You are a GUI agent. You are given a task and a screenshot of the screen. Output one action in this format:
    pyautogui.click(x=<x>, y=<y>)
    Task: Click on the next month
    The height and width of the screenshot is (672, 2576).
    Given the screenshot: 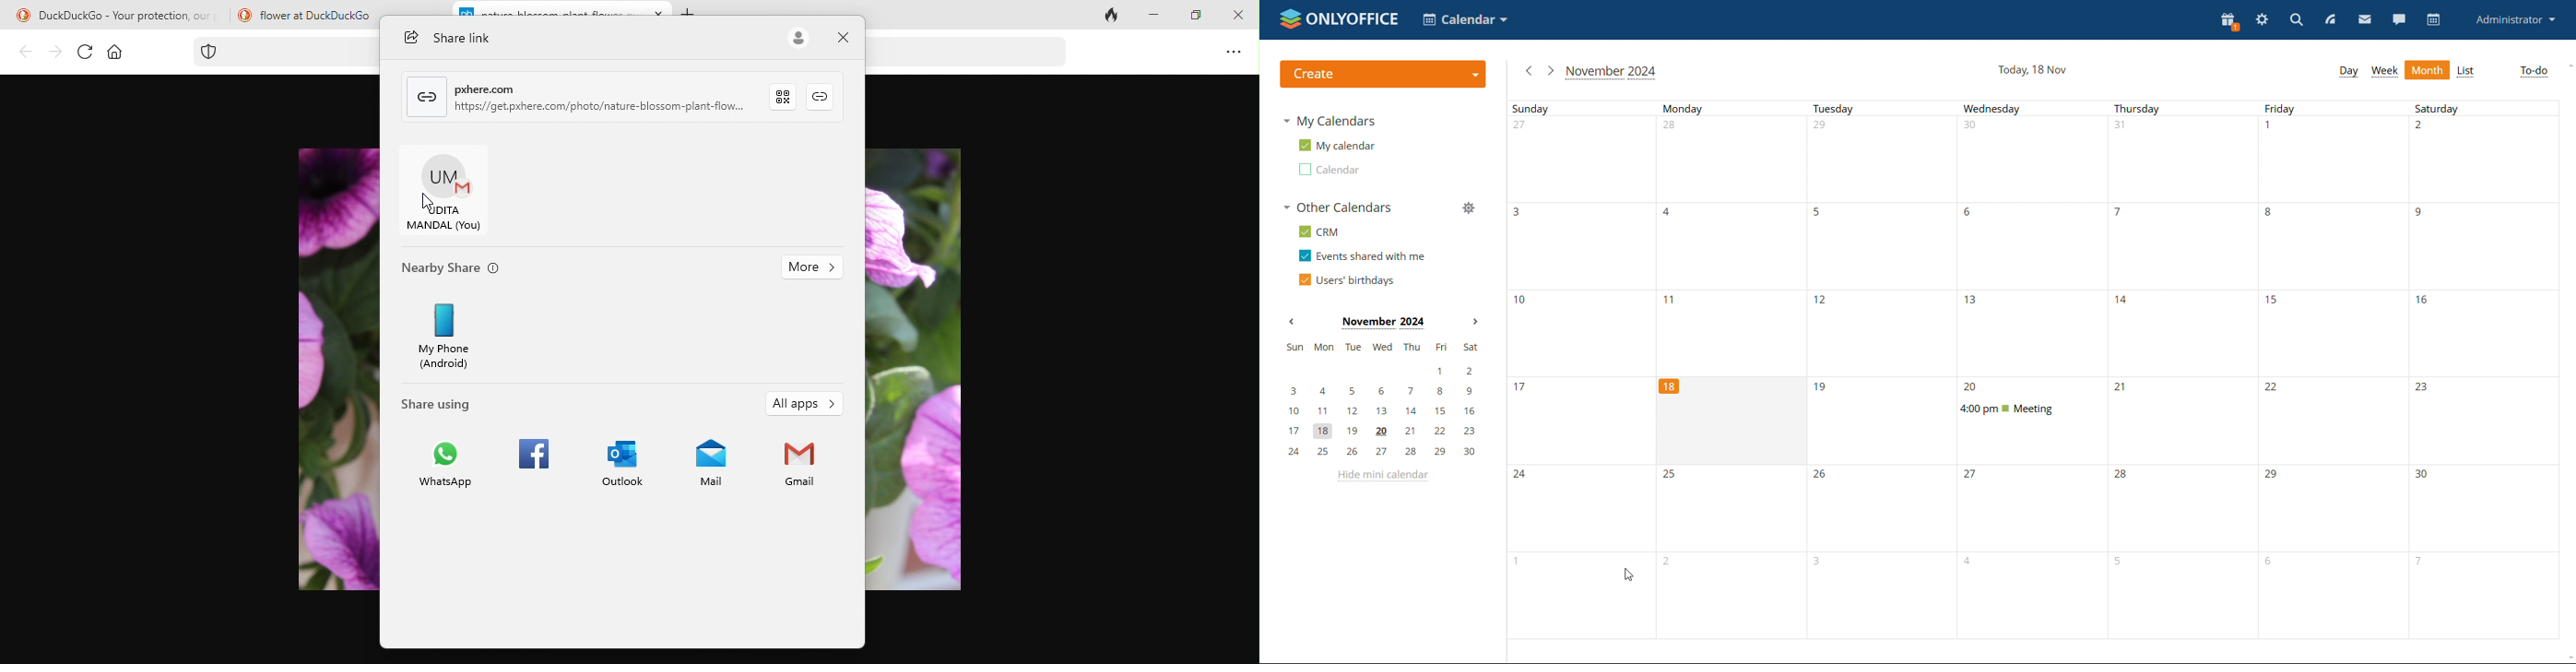 What is the action you would take?
    pyautogui.click(x=1475, y=321)
    